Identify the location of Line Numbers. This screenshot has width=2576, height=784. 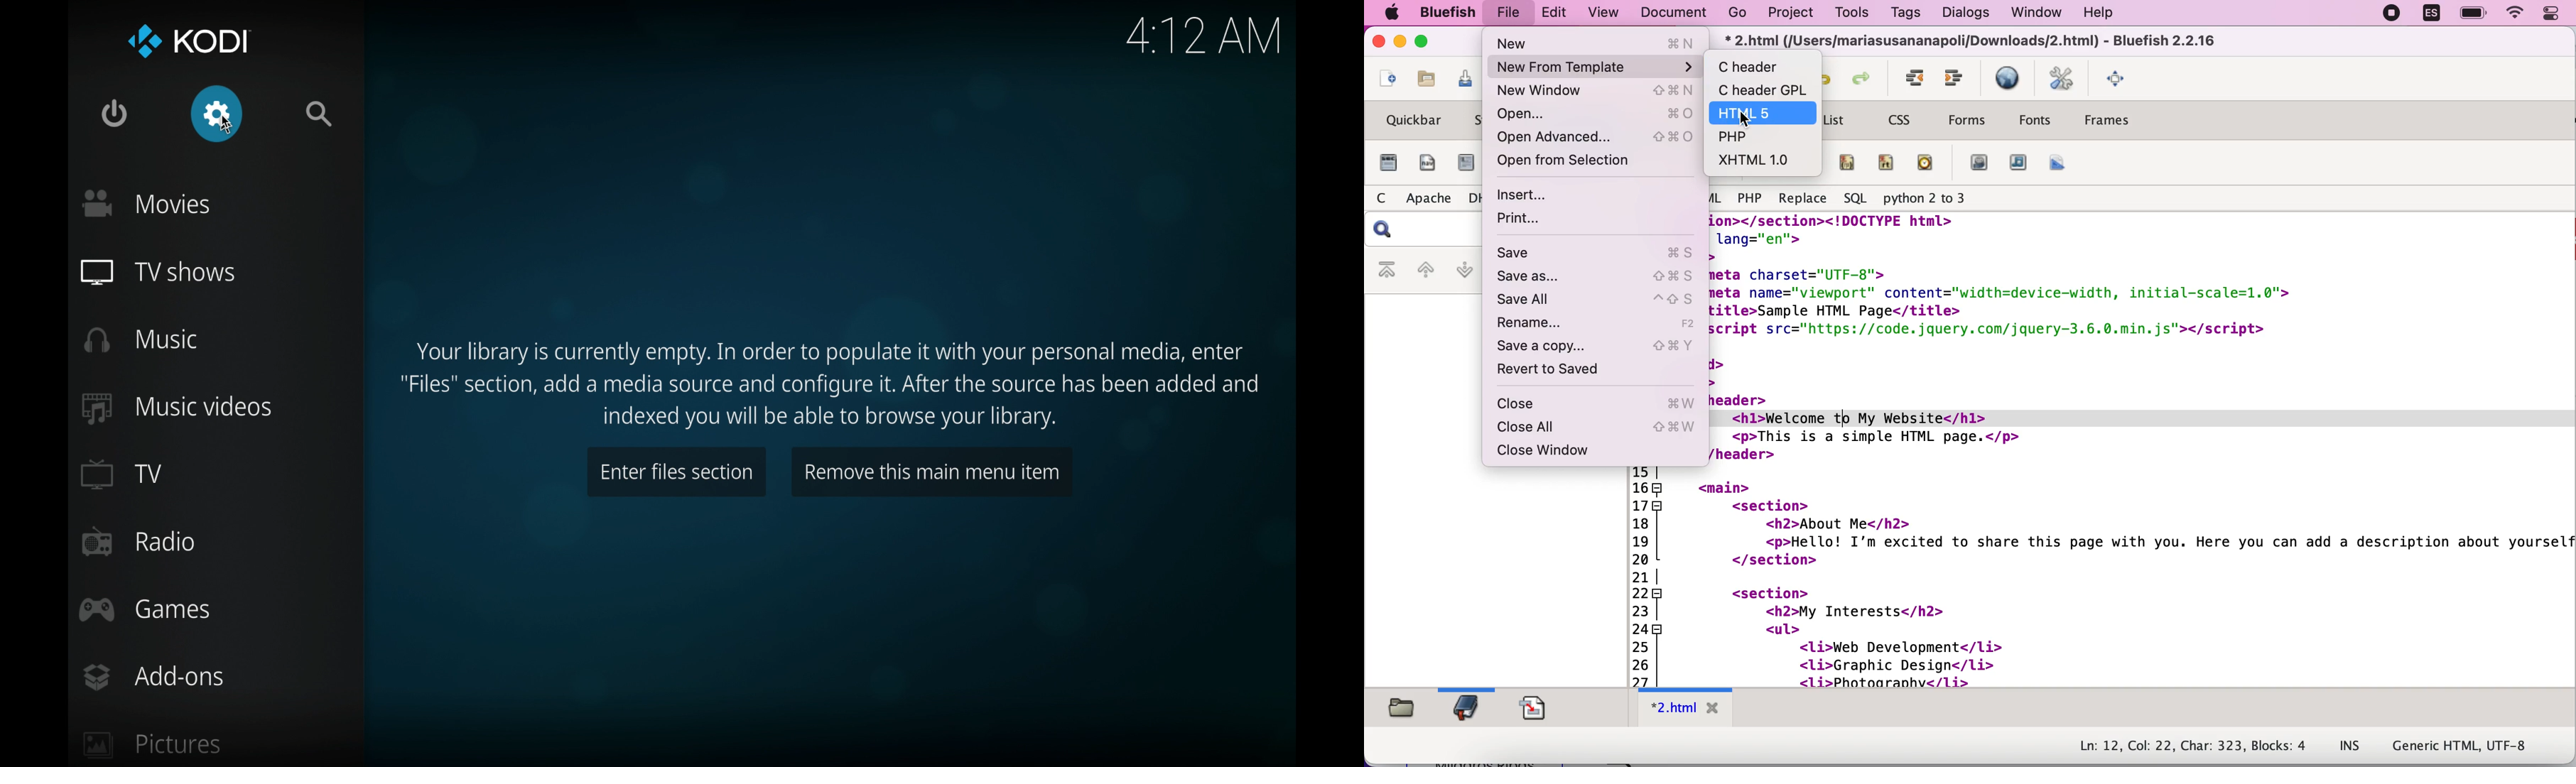
(1644, 576).